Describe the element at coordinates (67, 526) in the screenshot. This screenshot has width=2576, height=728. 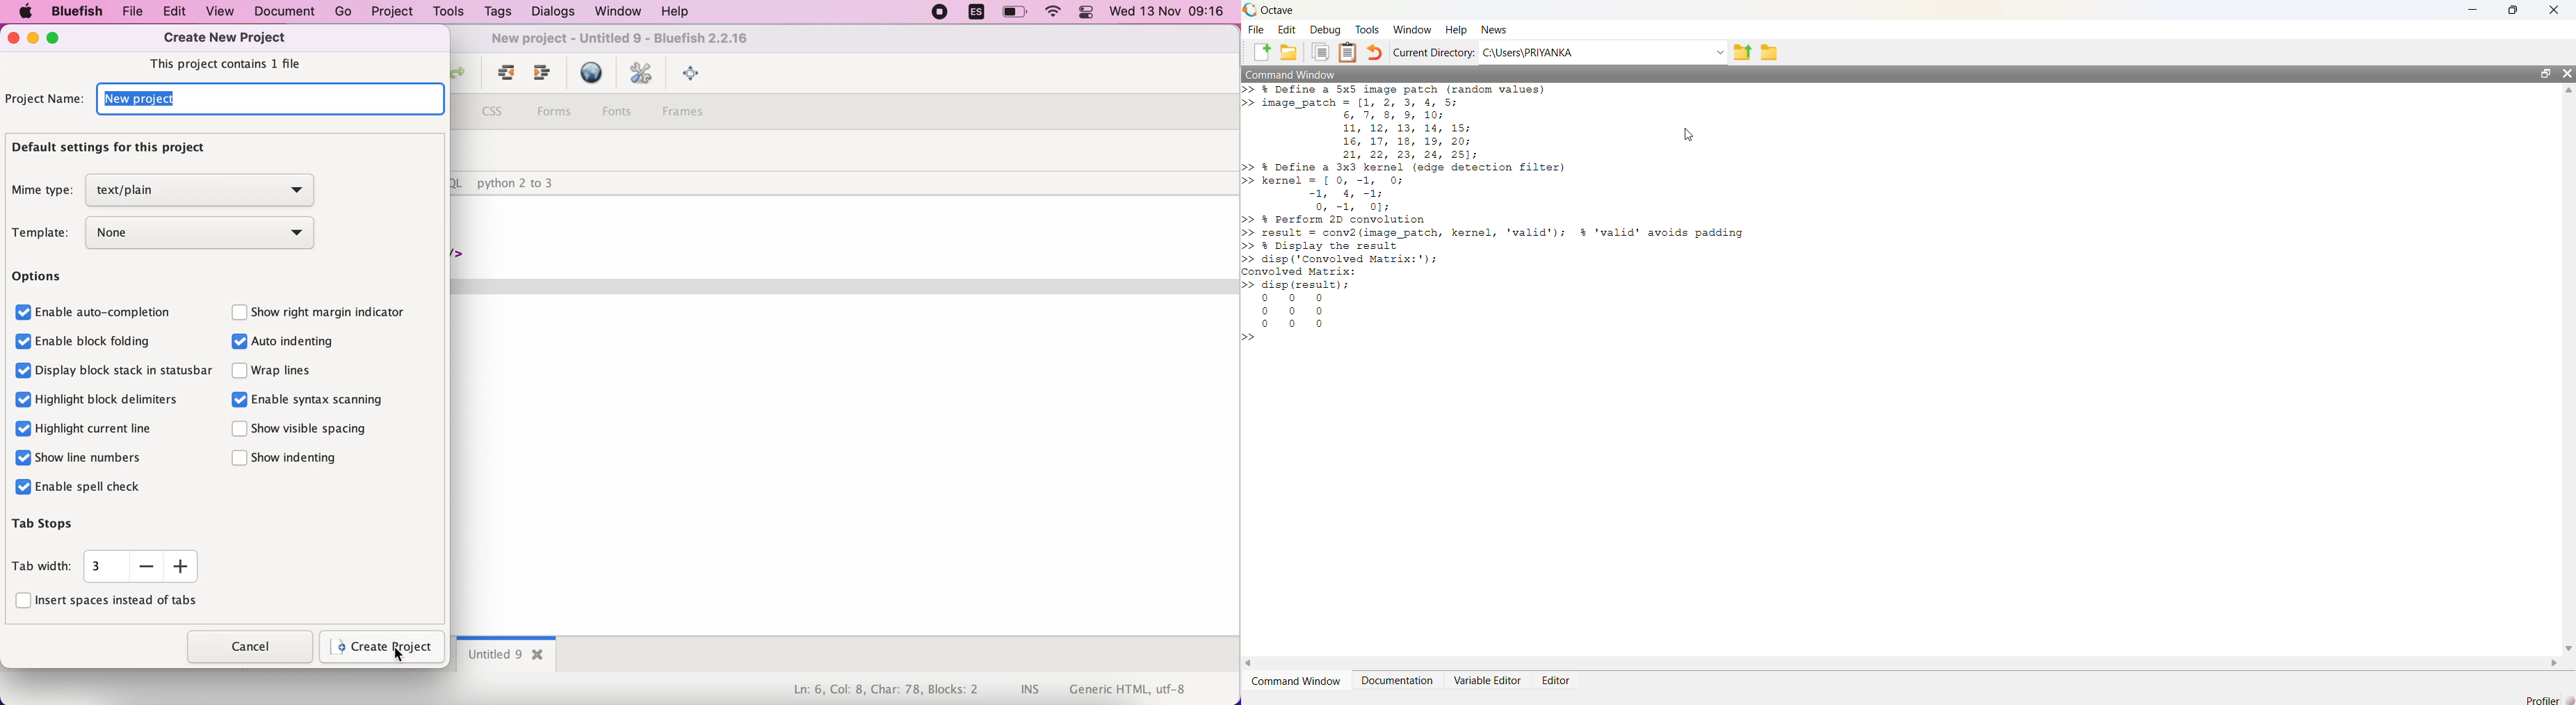
I see `tab stops` at that location.